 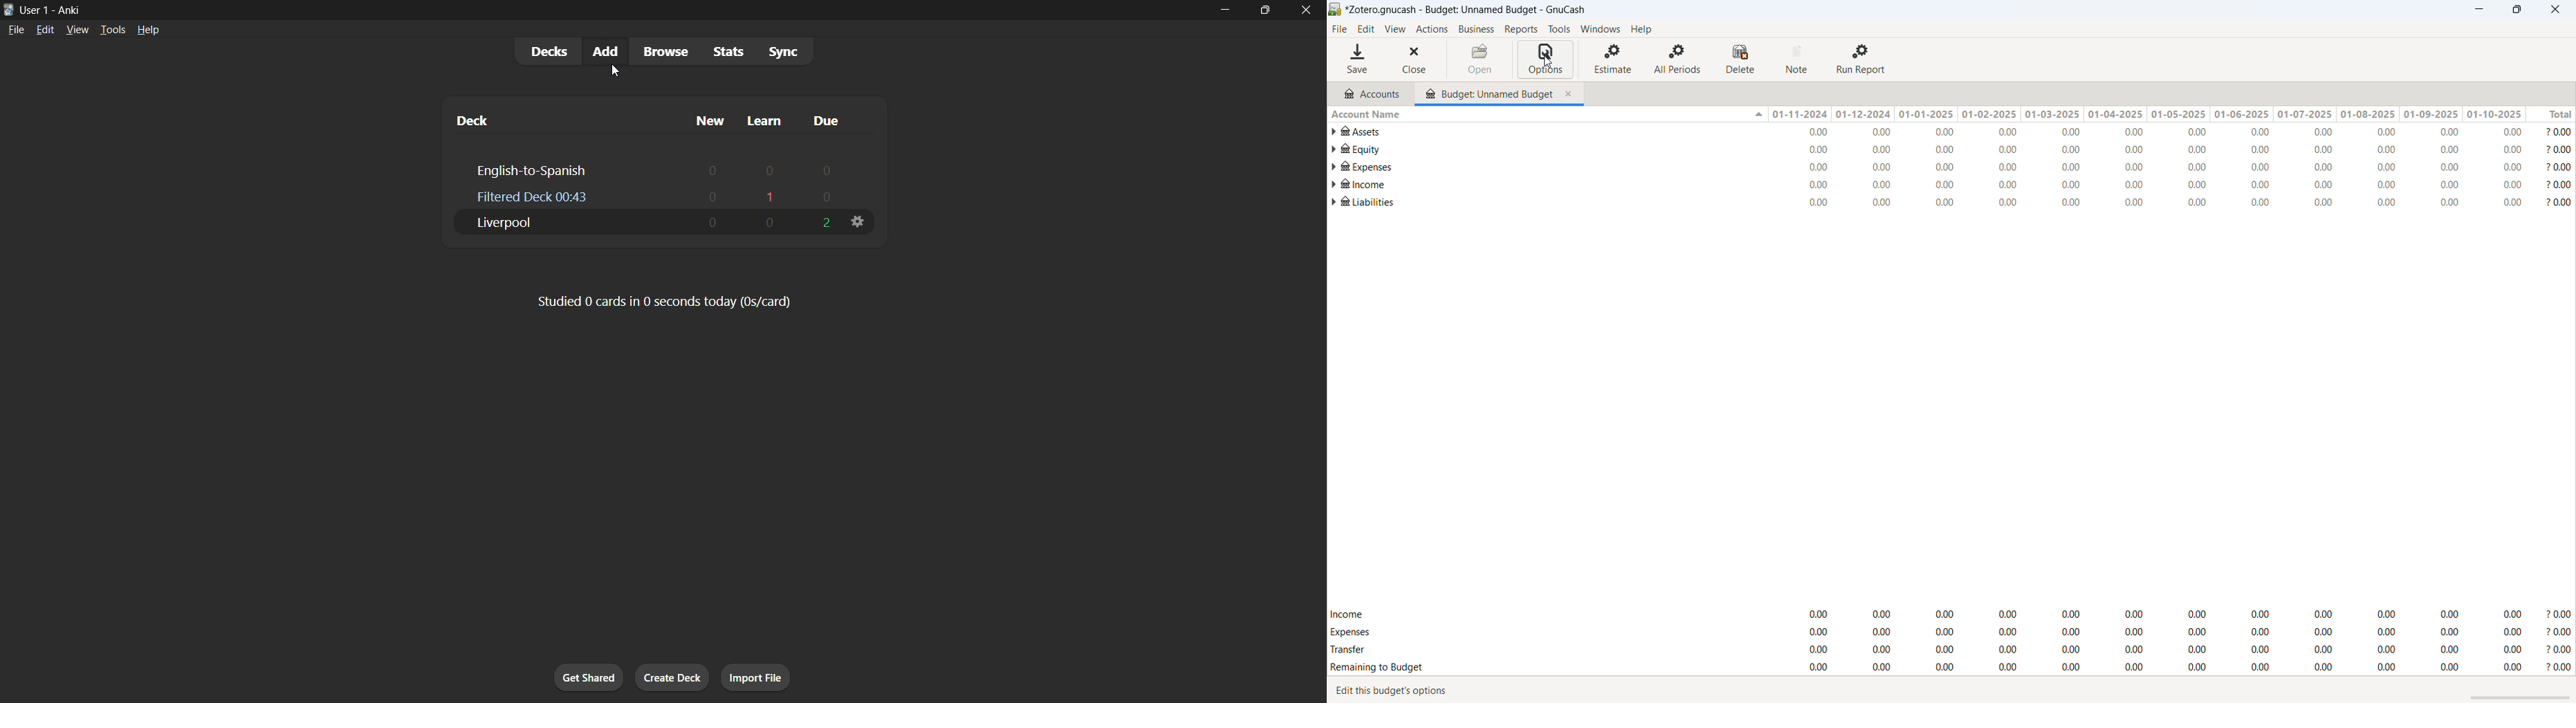 What do you see at coordinates (1335, 150) in the screenshot?
I see `expand subaccounts` at bounding box center [1335, 150].